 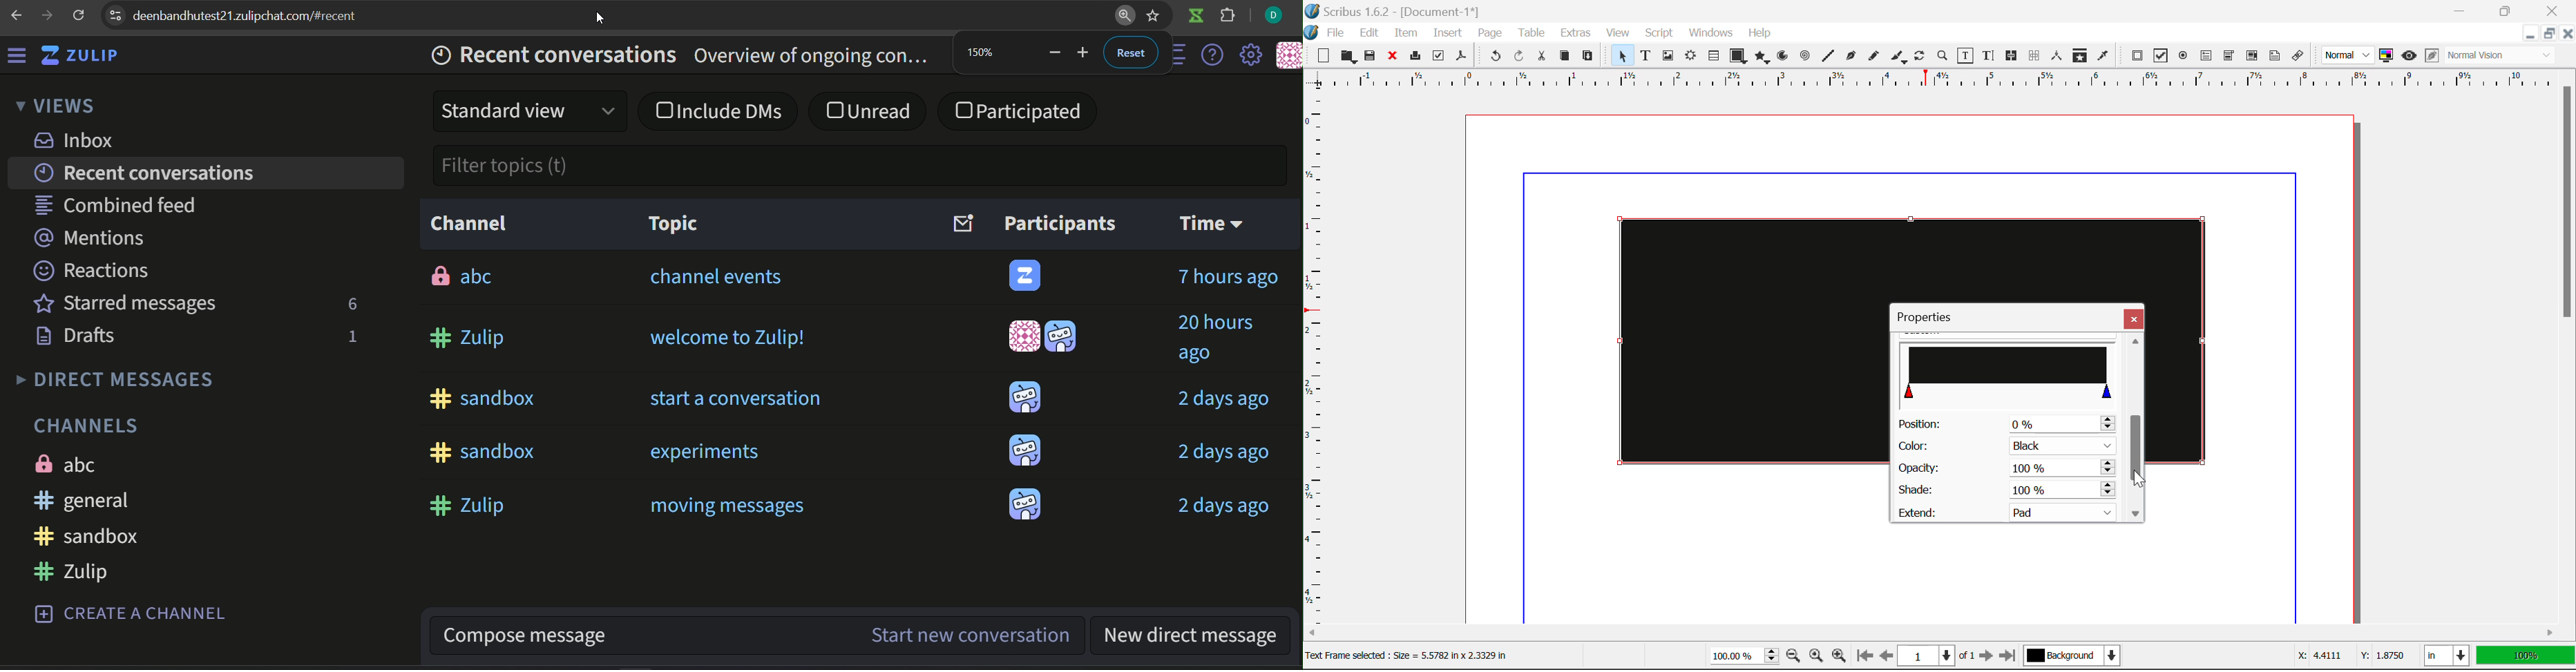 I want to click on Text Frames, so click(x=1646, y=57).